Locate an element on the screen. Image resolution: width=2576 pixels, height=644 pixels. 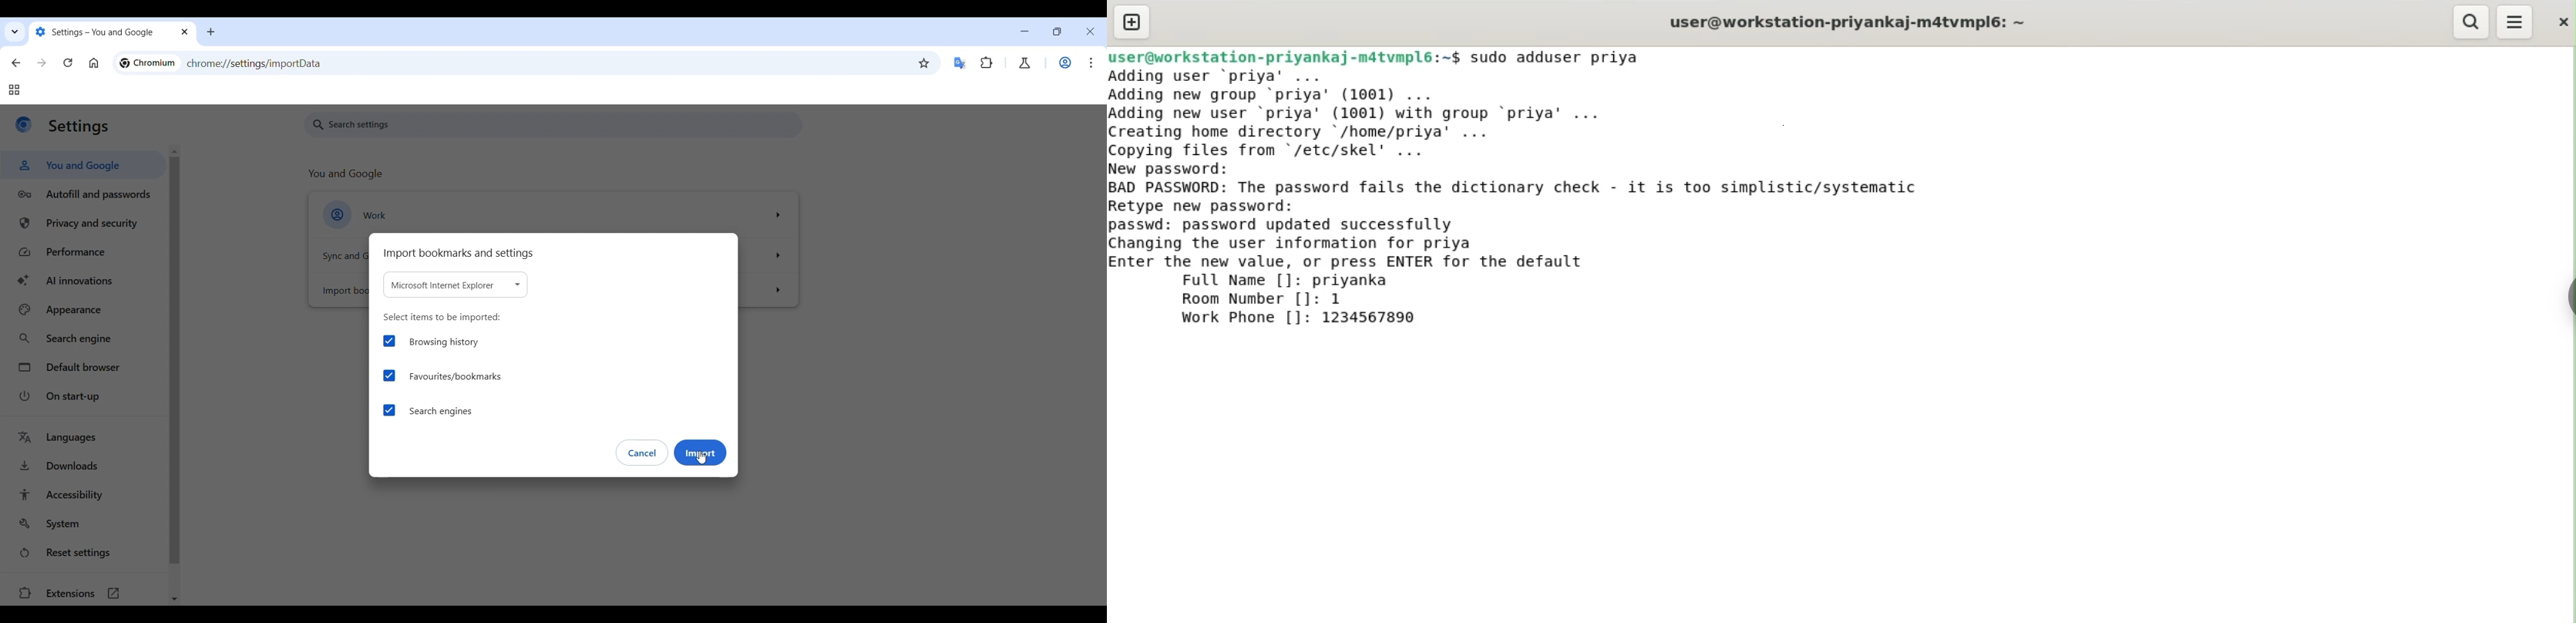
Search settings is located at coordinates (554, 125).